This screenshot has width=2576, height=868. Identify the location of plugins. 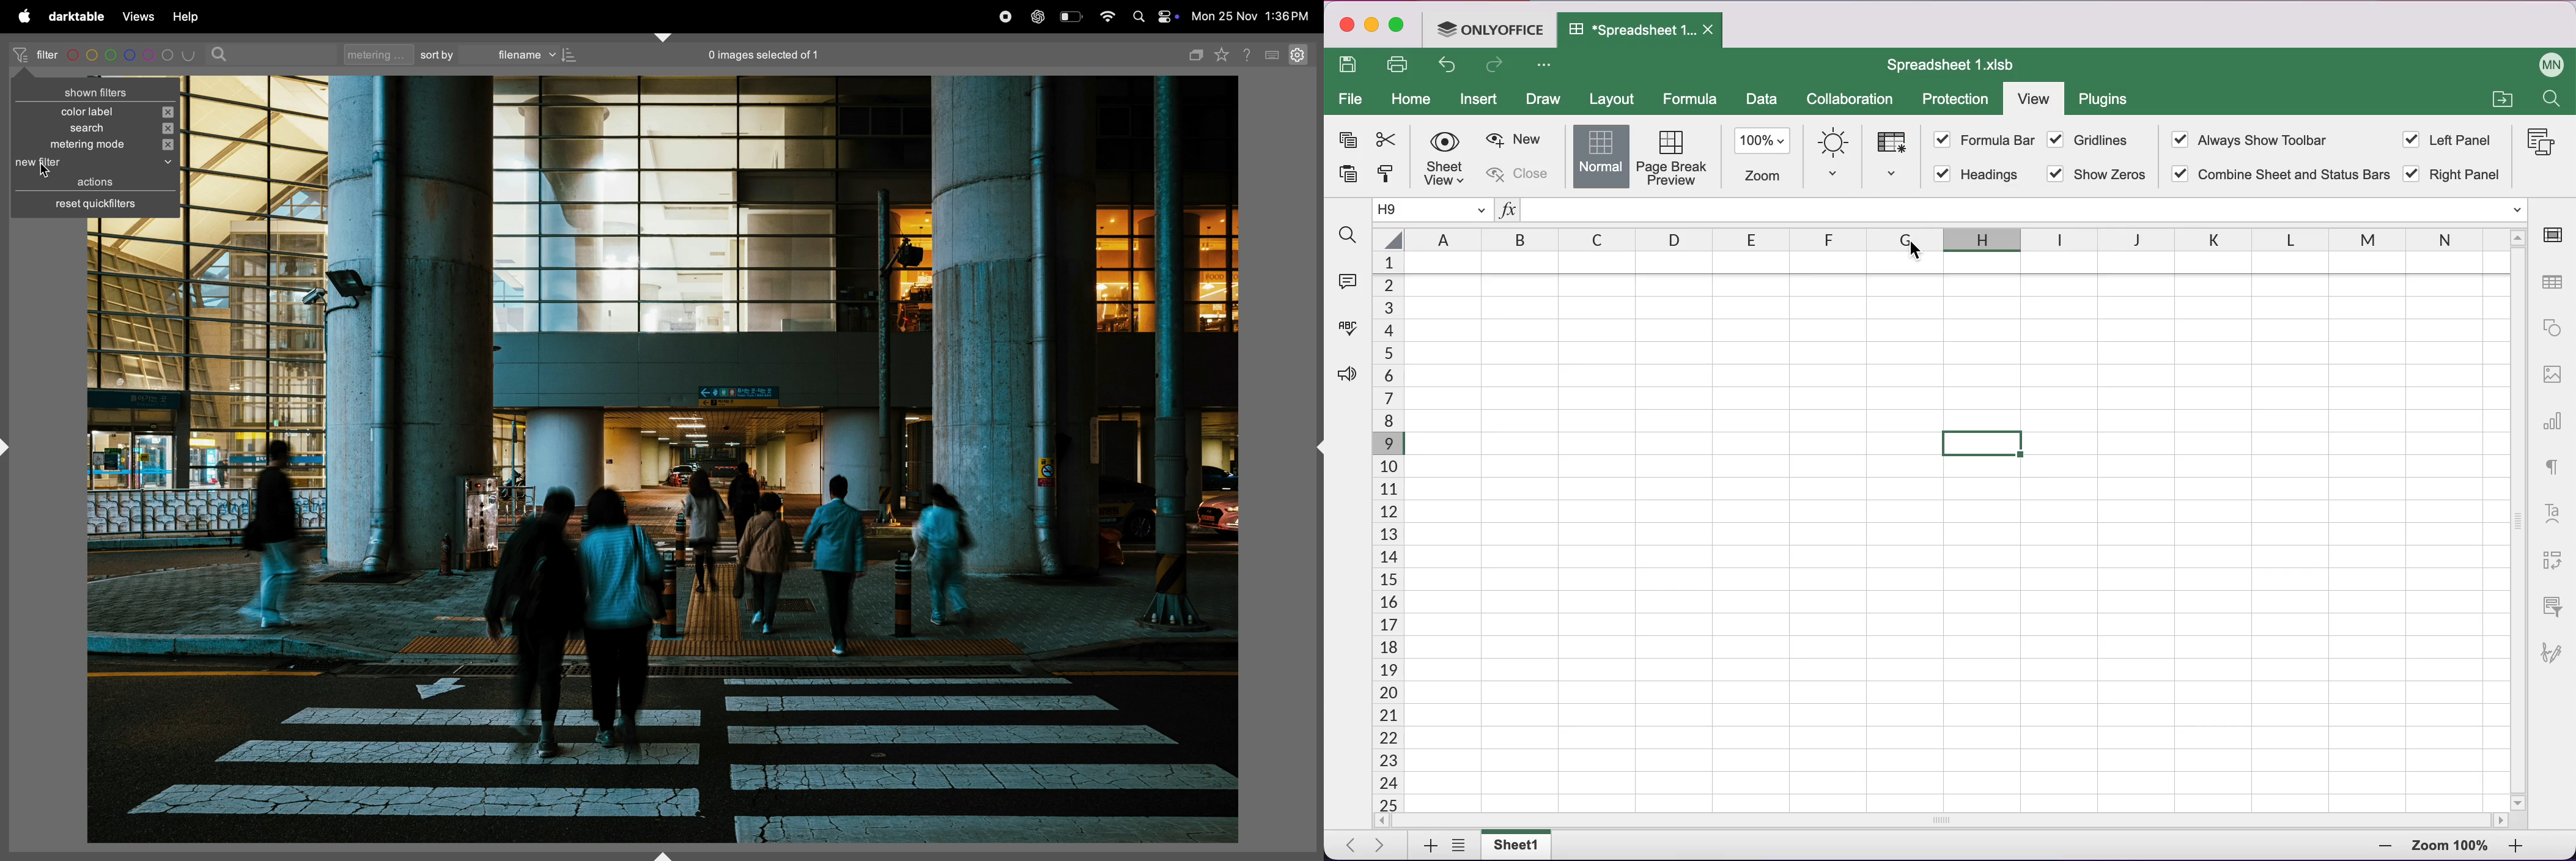
(2109, 102).